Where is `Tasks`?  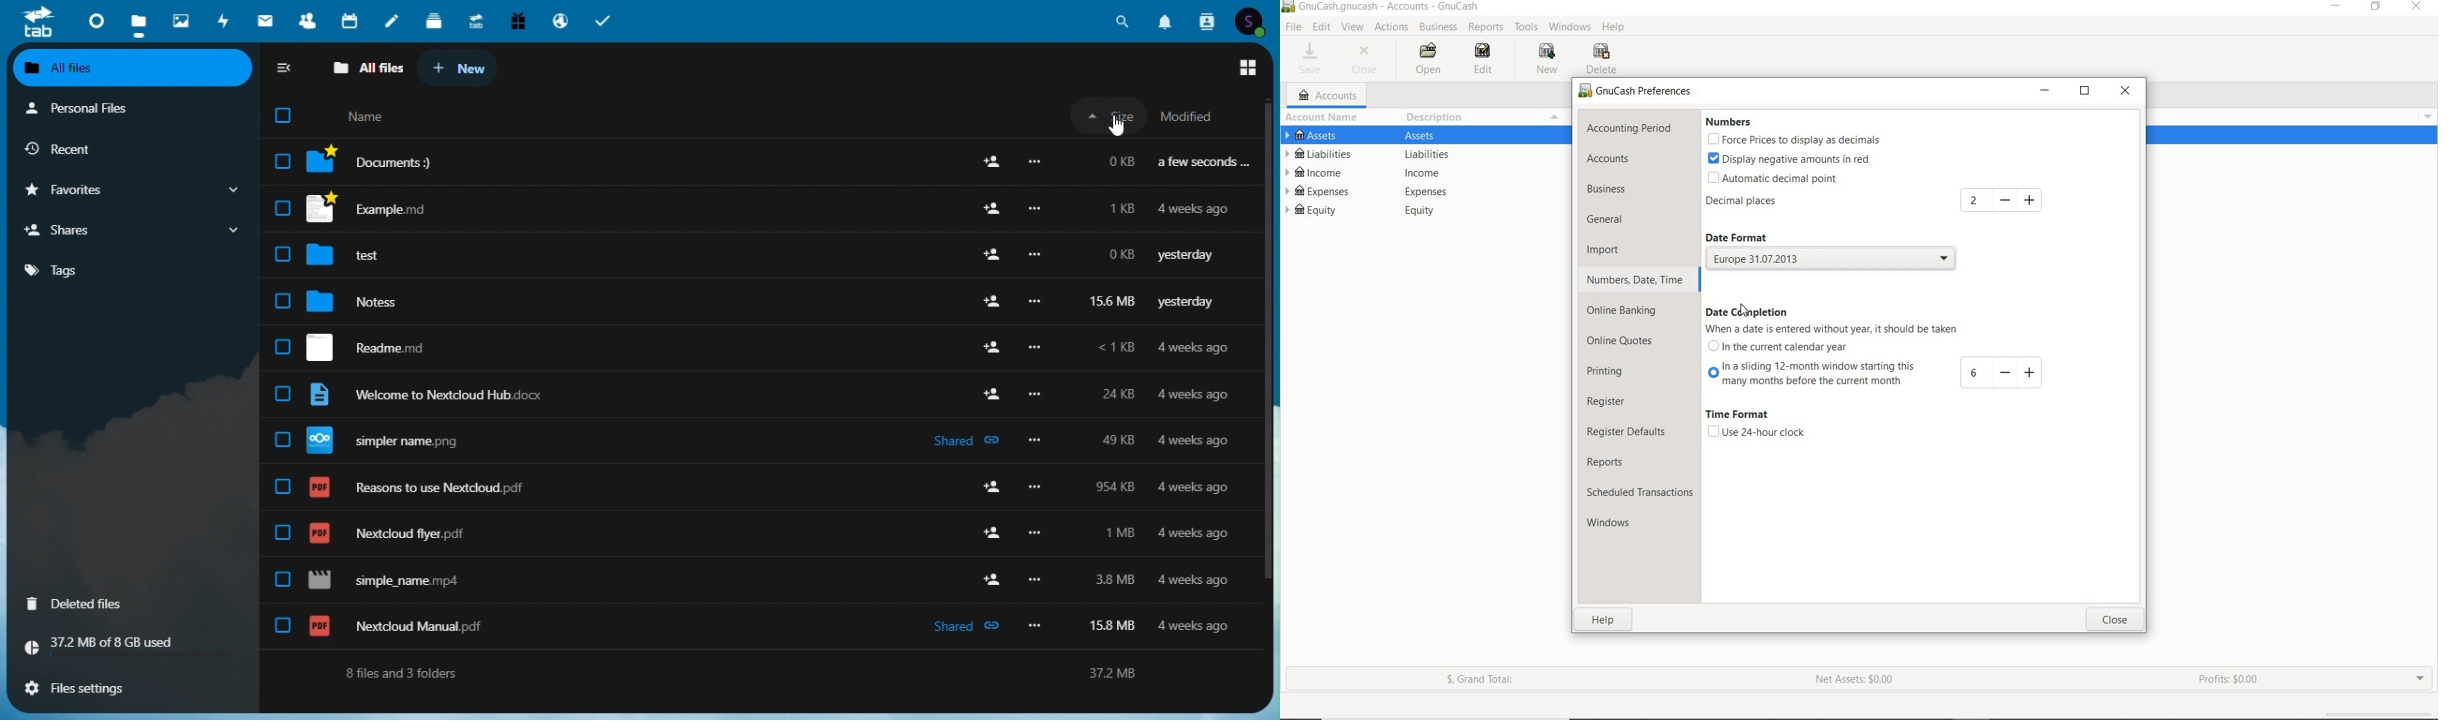 Tasks is located at coordinates (604, 18).